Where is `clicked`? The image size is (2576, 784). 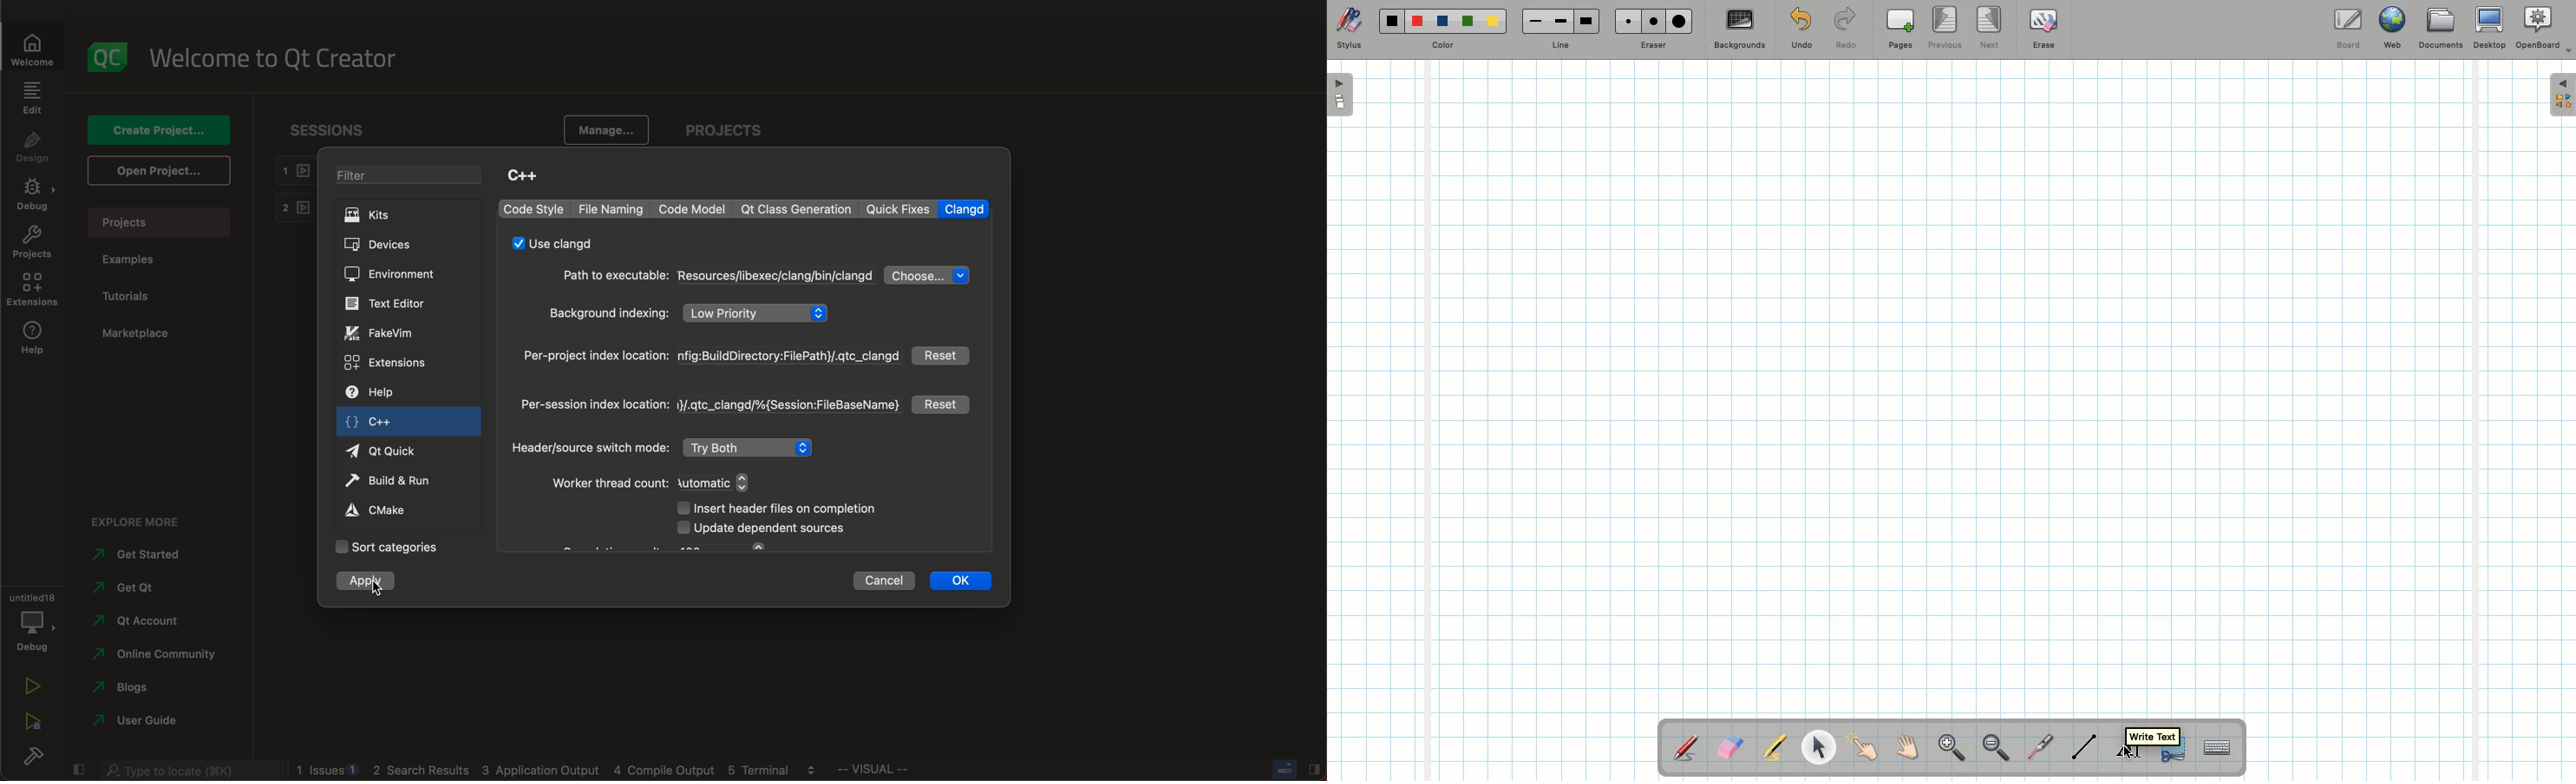
clicked is located at coordinates (368, 581).